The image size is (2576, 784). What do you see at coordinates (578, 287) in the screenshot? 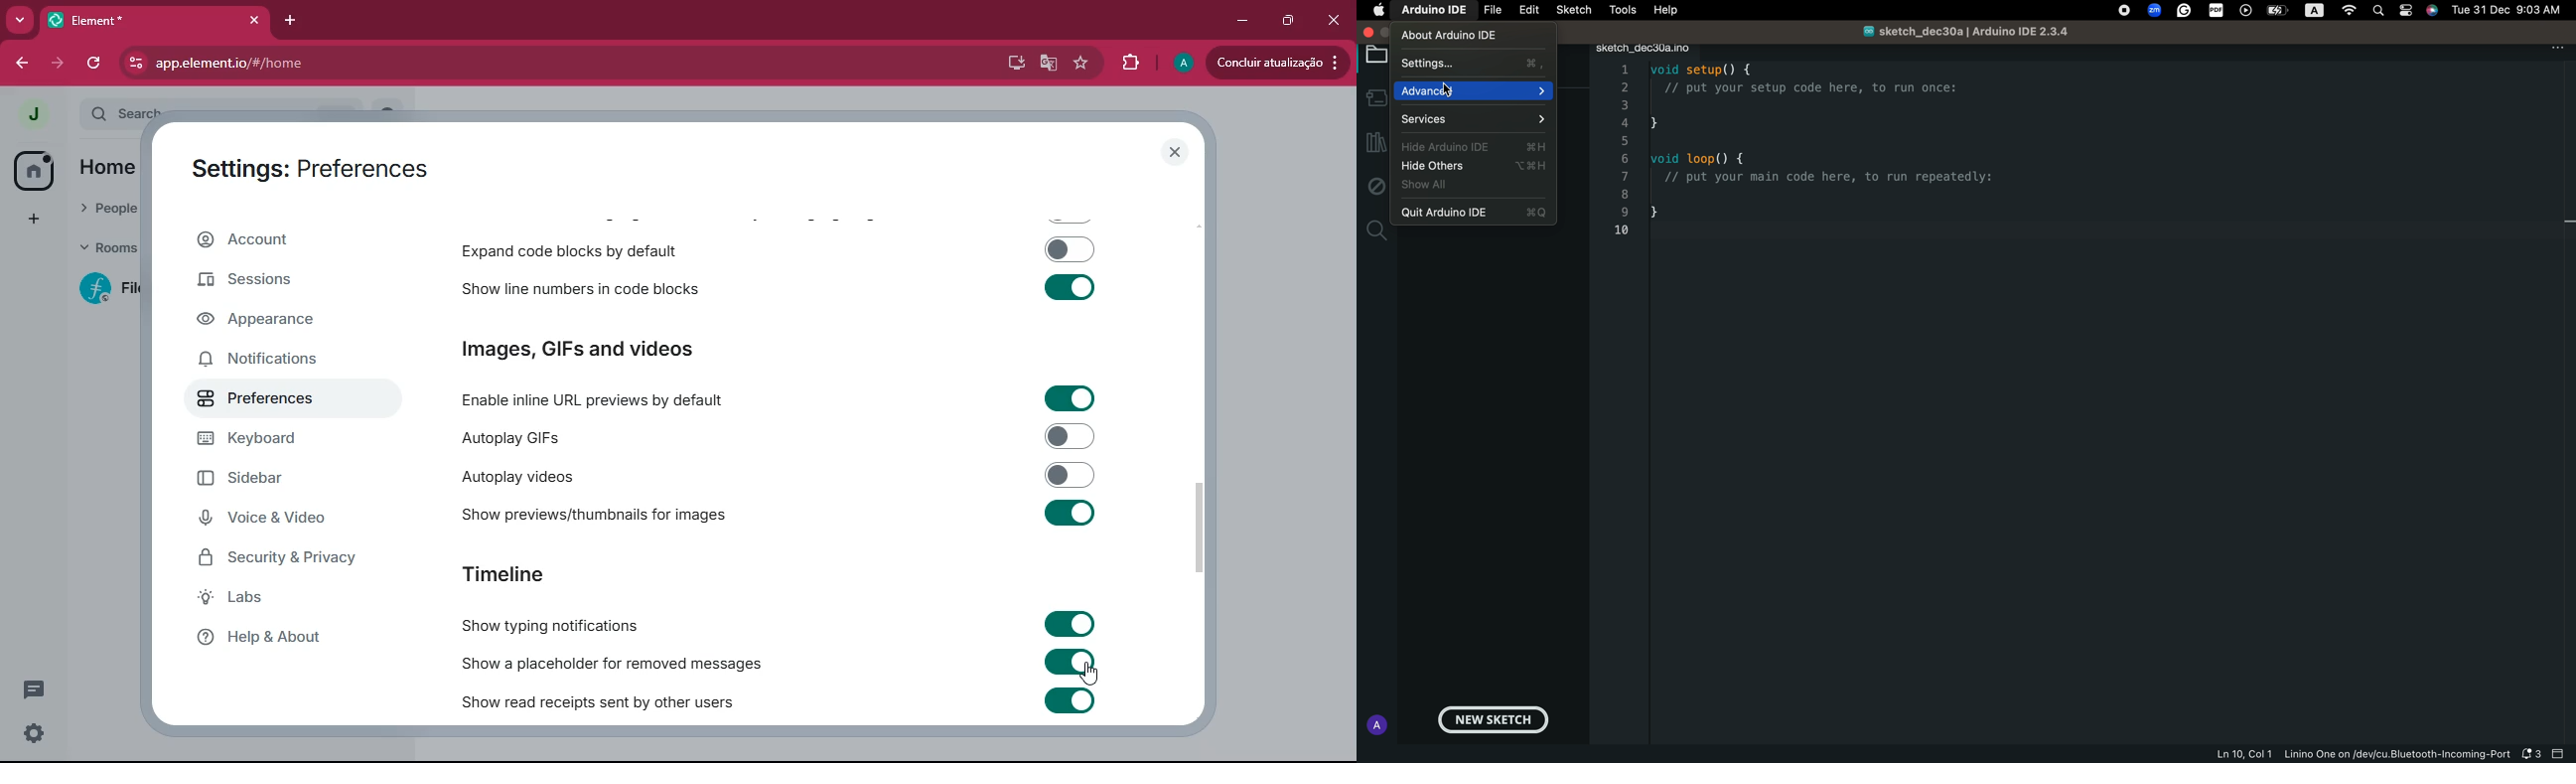
I see `show line numbers in code blocks` at bounding box center [578, 287].